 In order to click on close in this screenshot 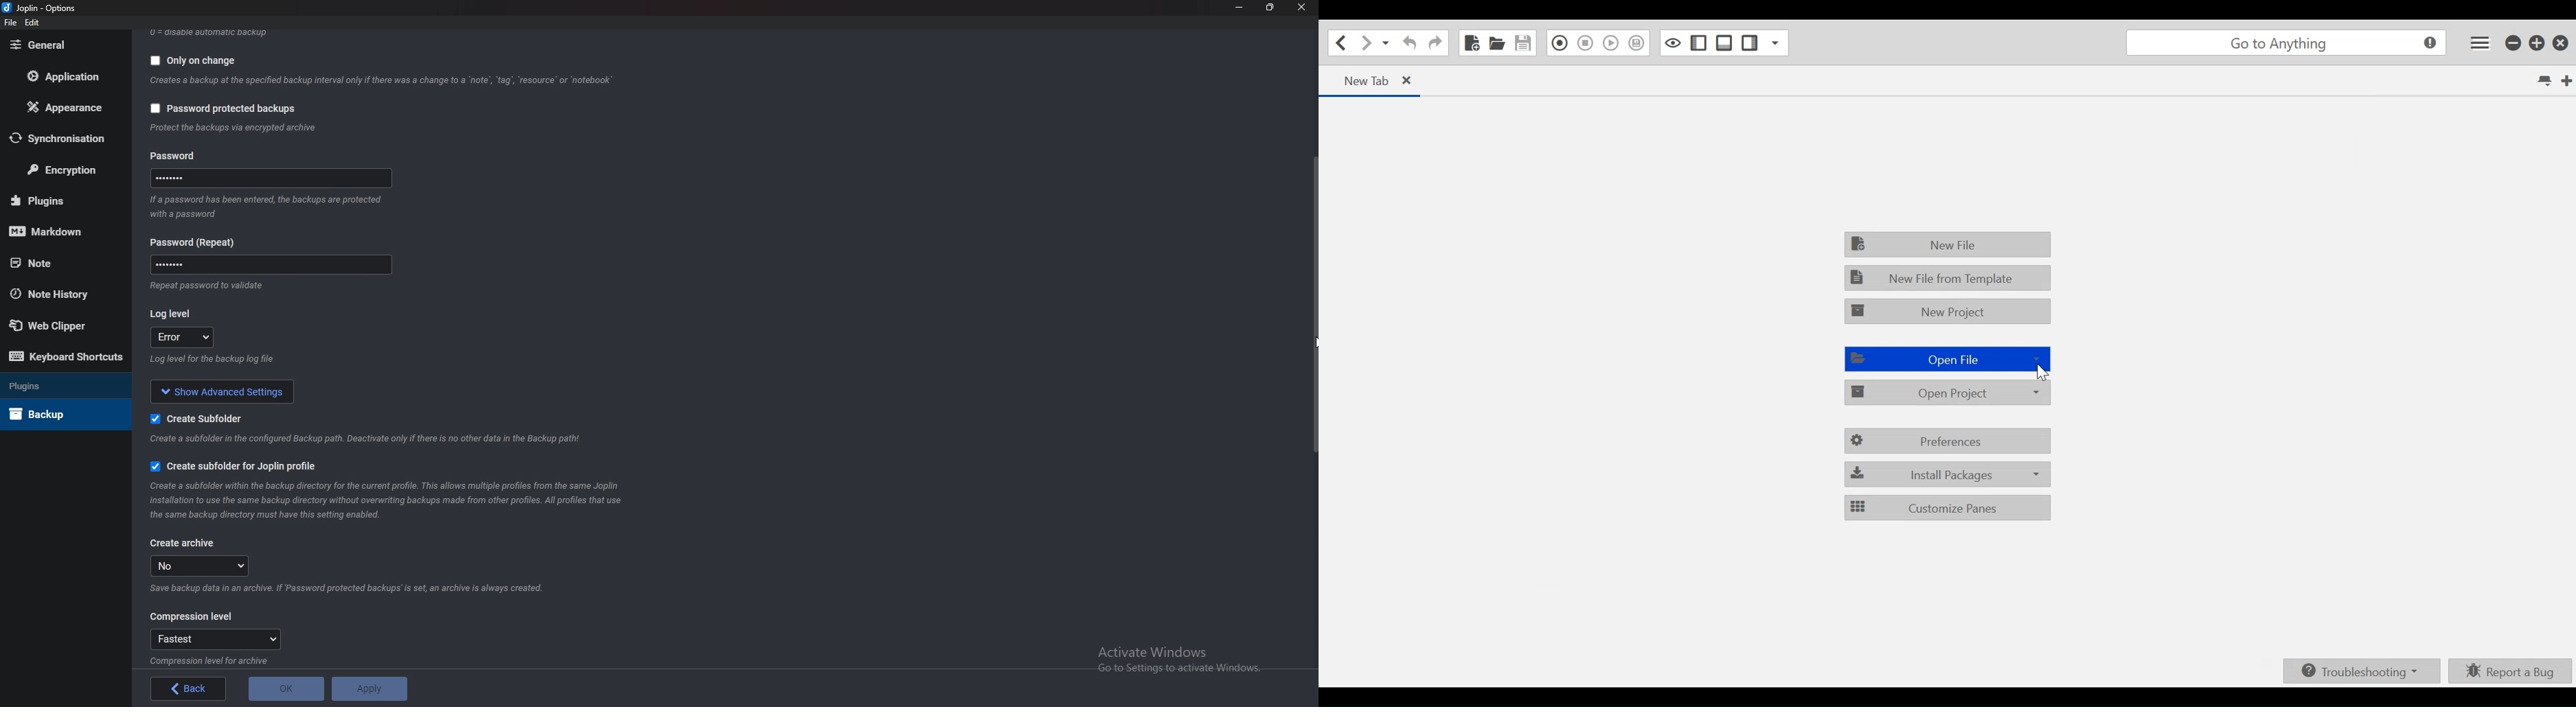, I will do `click(1303, 7)`.